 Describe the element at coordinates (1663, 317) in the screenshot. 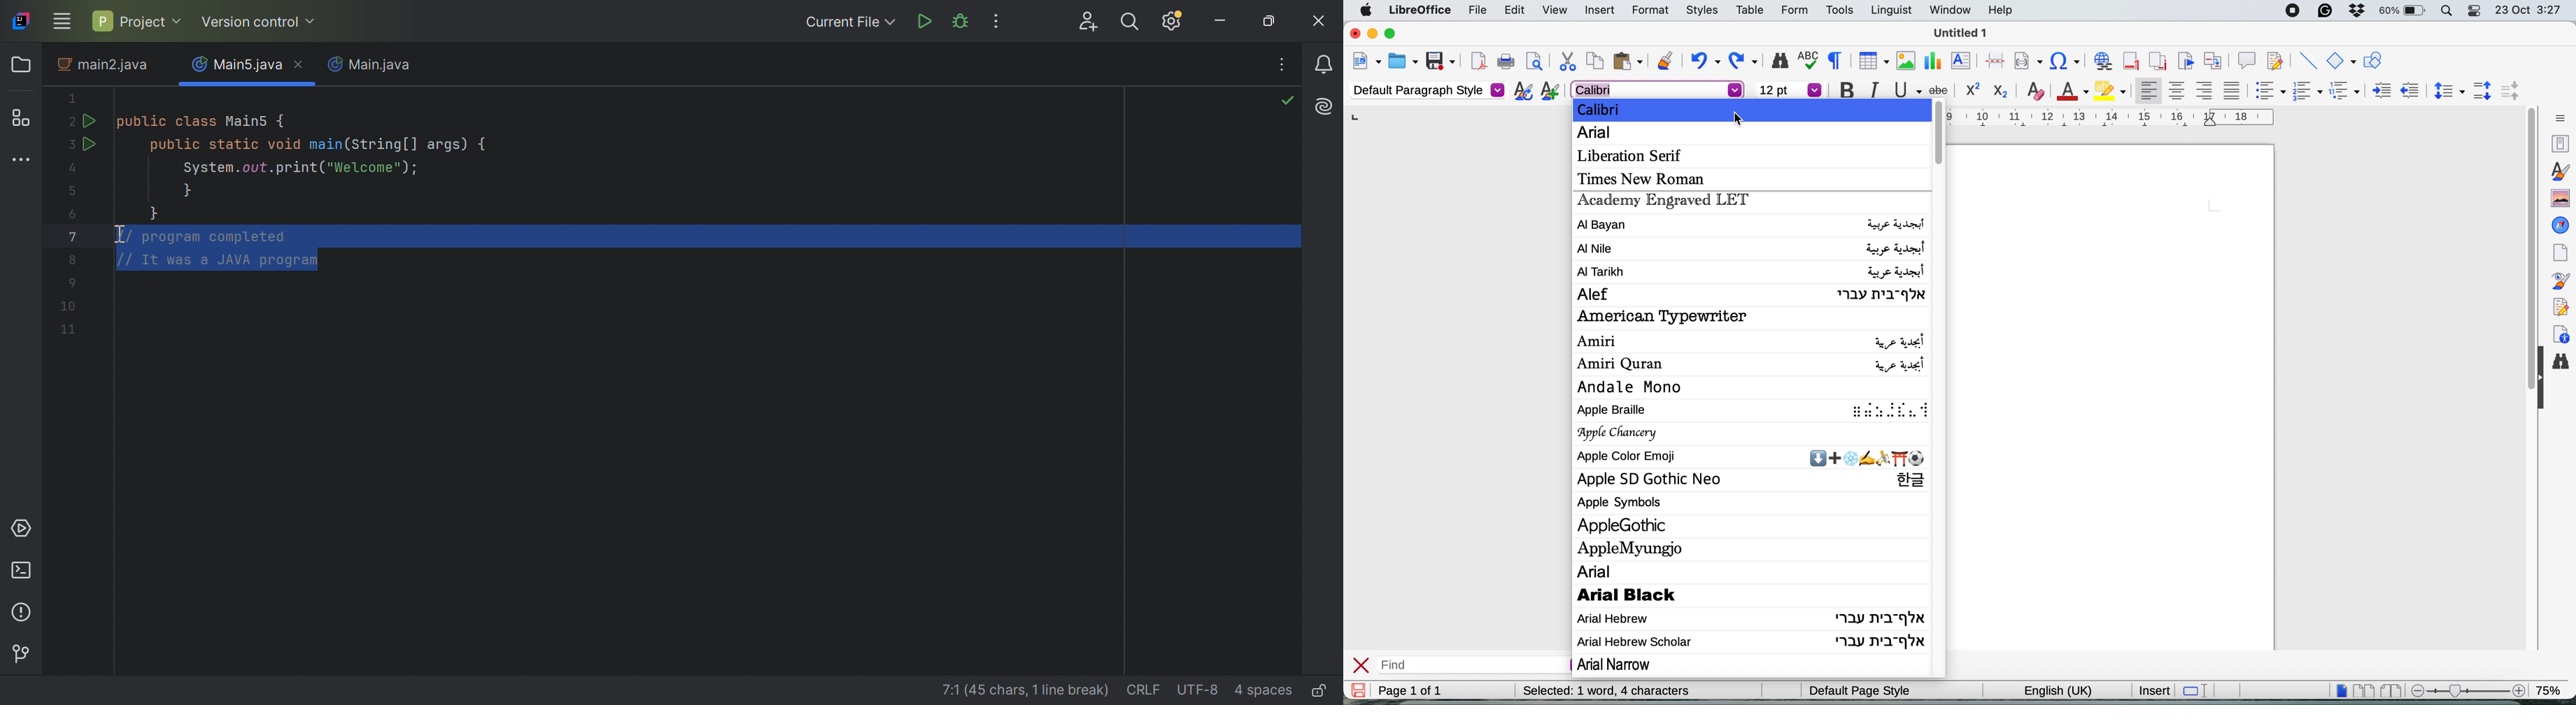

I see `american typewriter` at that location.